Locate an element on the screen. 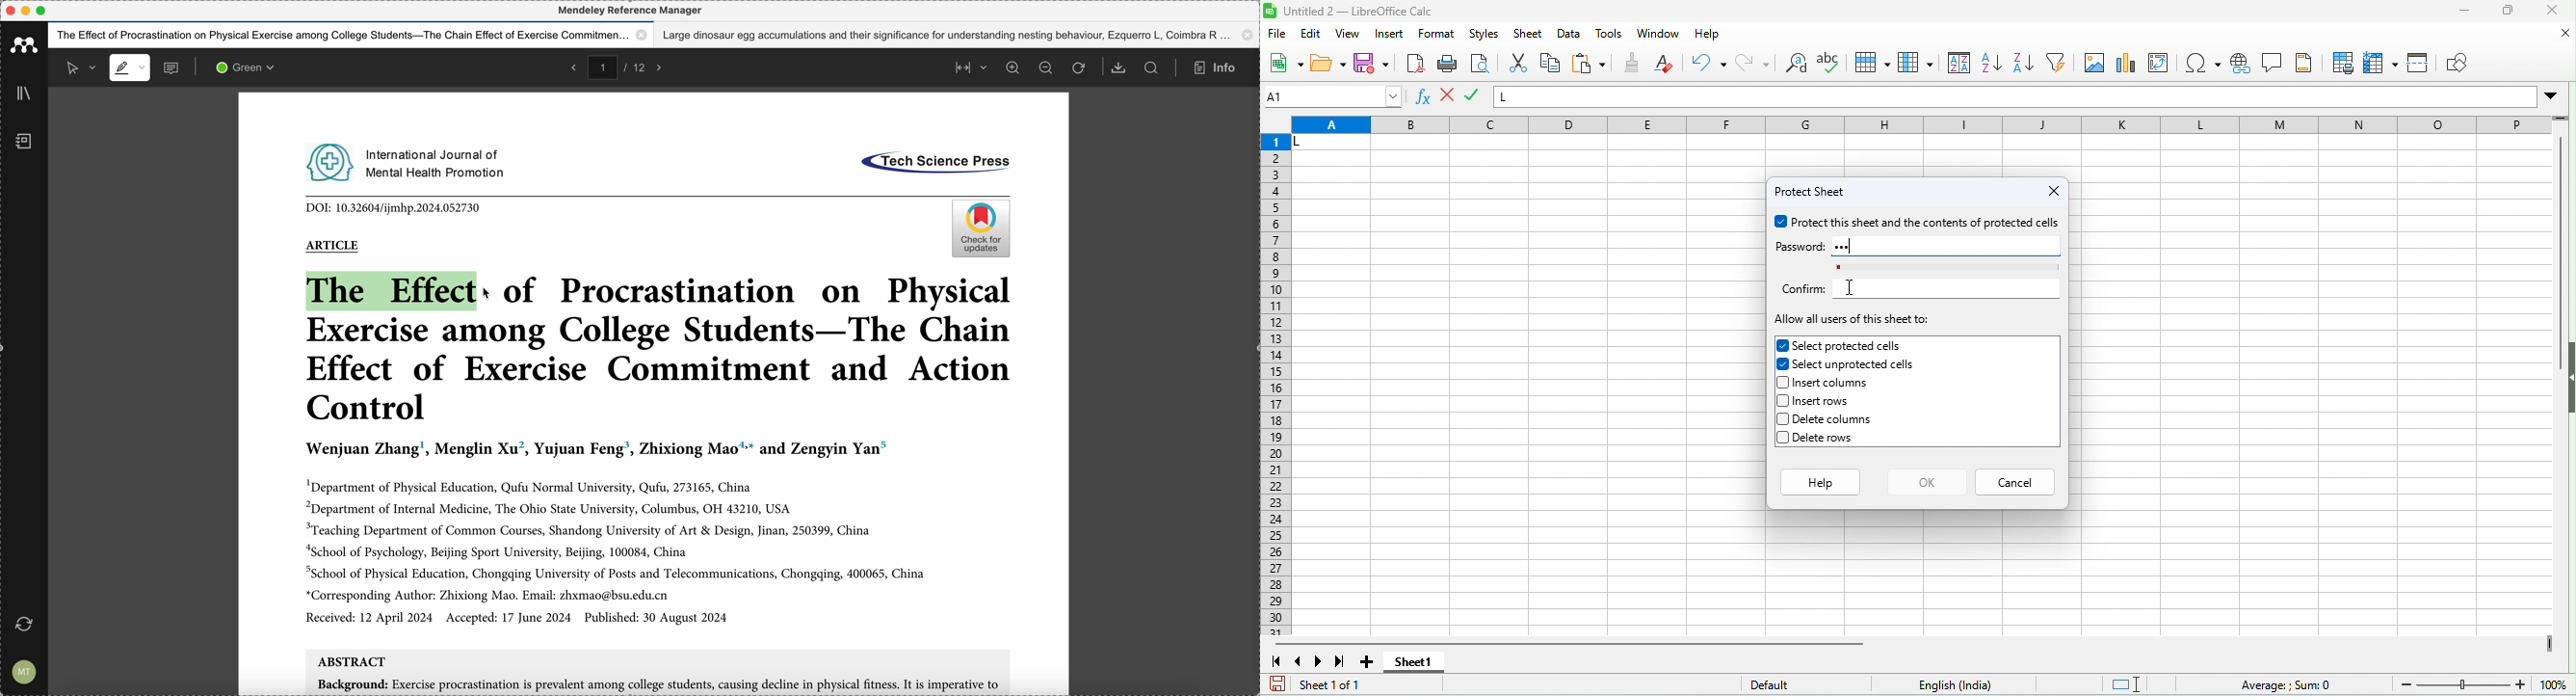 Image resolution: width=2576 pixels, height=700 pixels. Mendeley reference manager is located at coordinates (630, 11).